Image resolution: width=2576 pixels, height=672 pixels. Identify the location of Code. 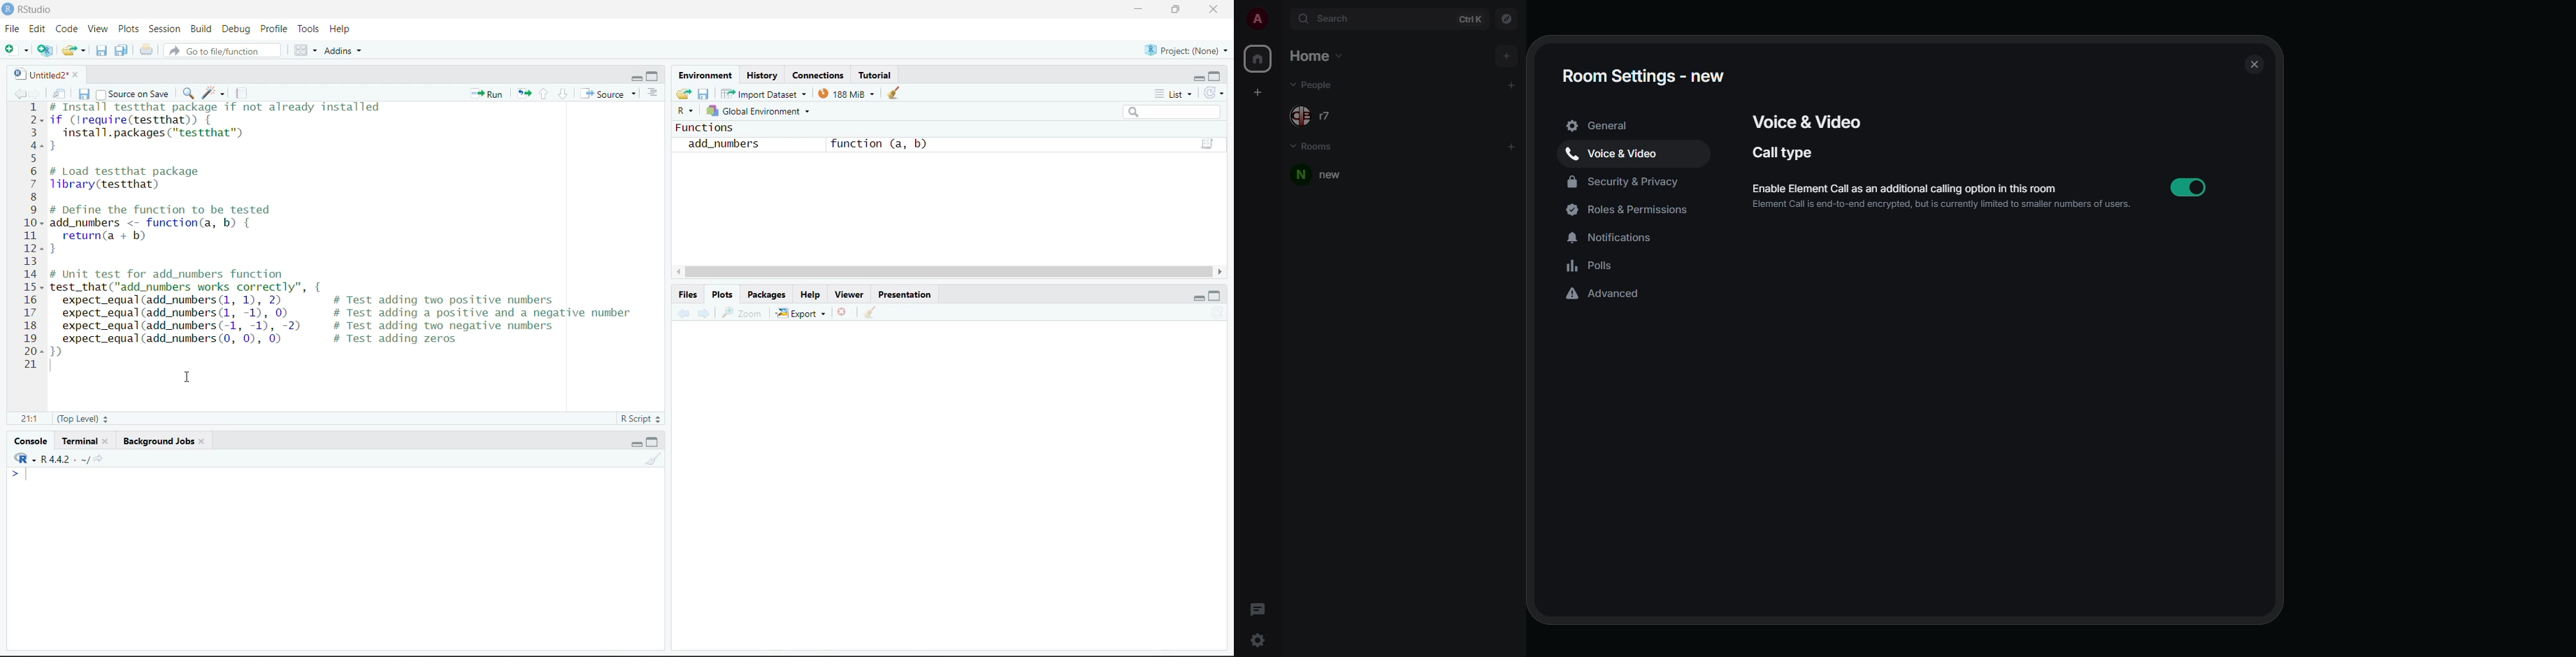
(66, 28).